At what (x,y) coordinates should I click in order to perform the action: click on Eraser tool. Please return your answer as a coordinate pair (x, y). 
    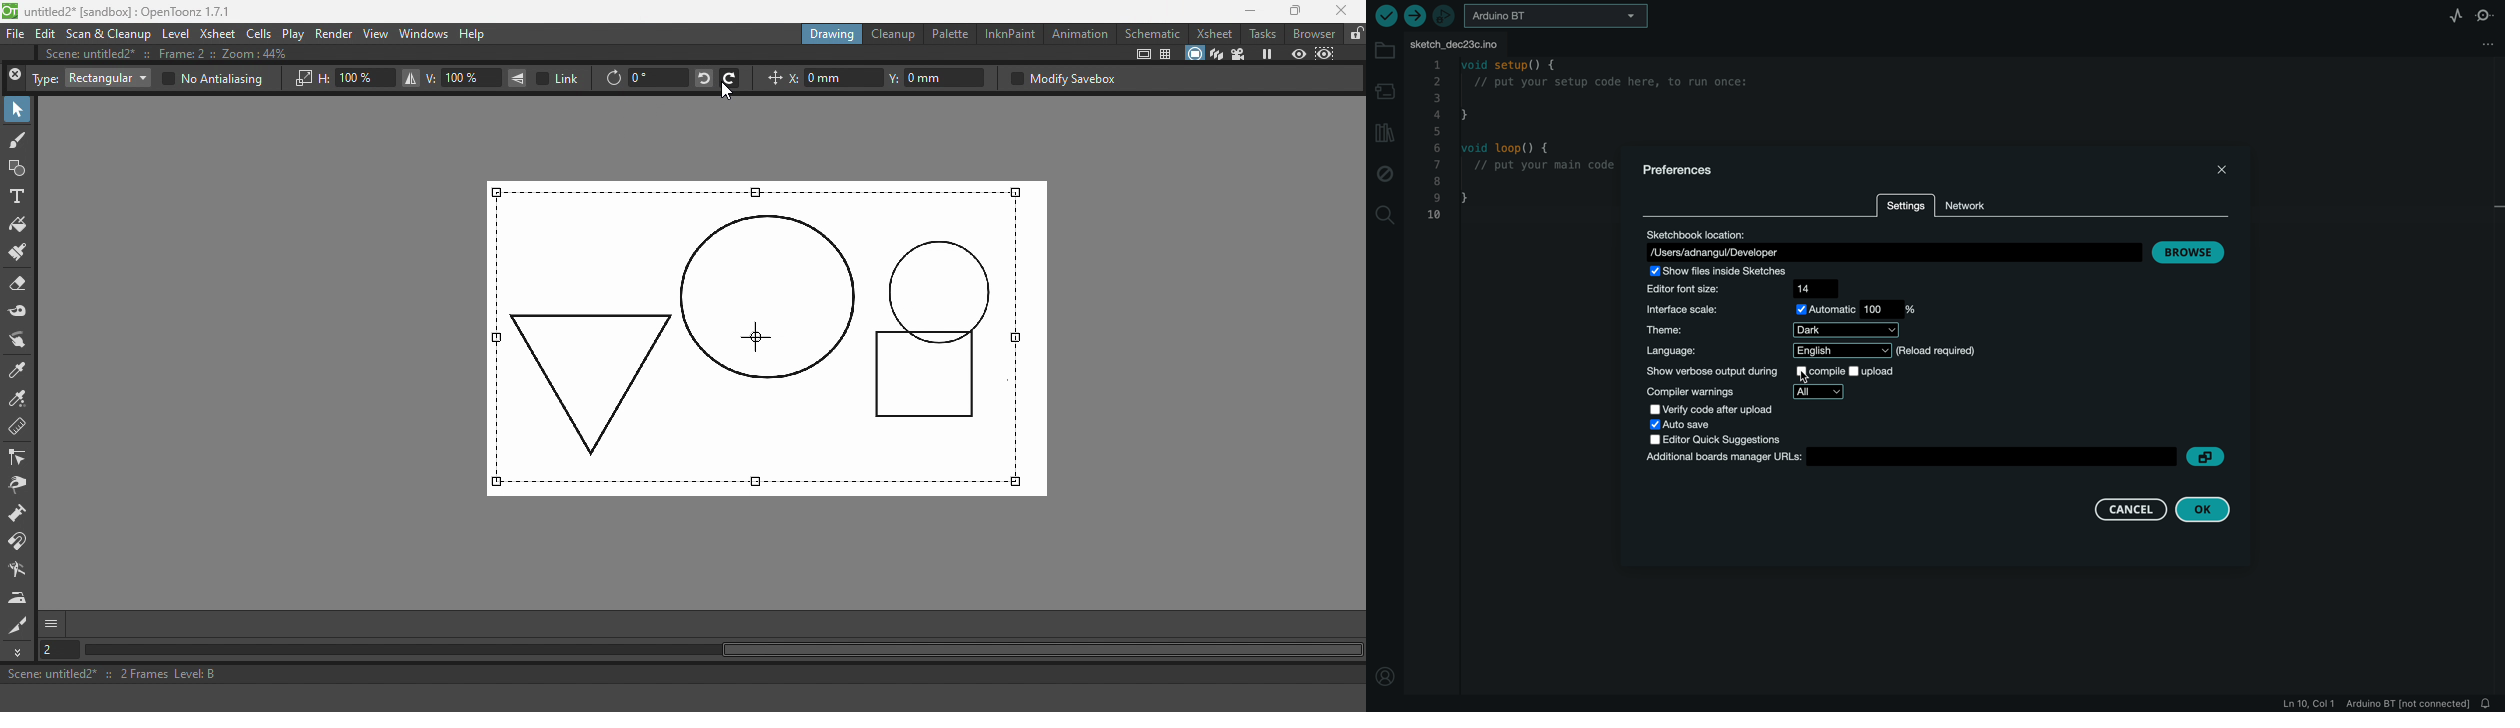
    Looking at the image, I should click on (22, 284).